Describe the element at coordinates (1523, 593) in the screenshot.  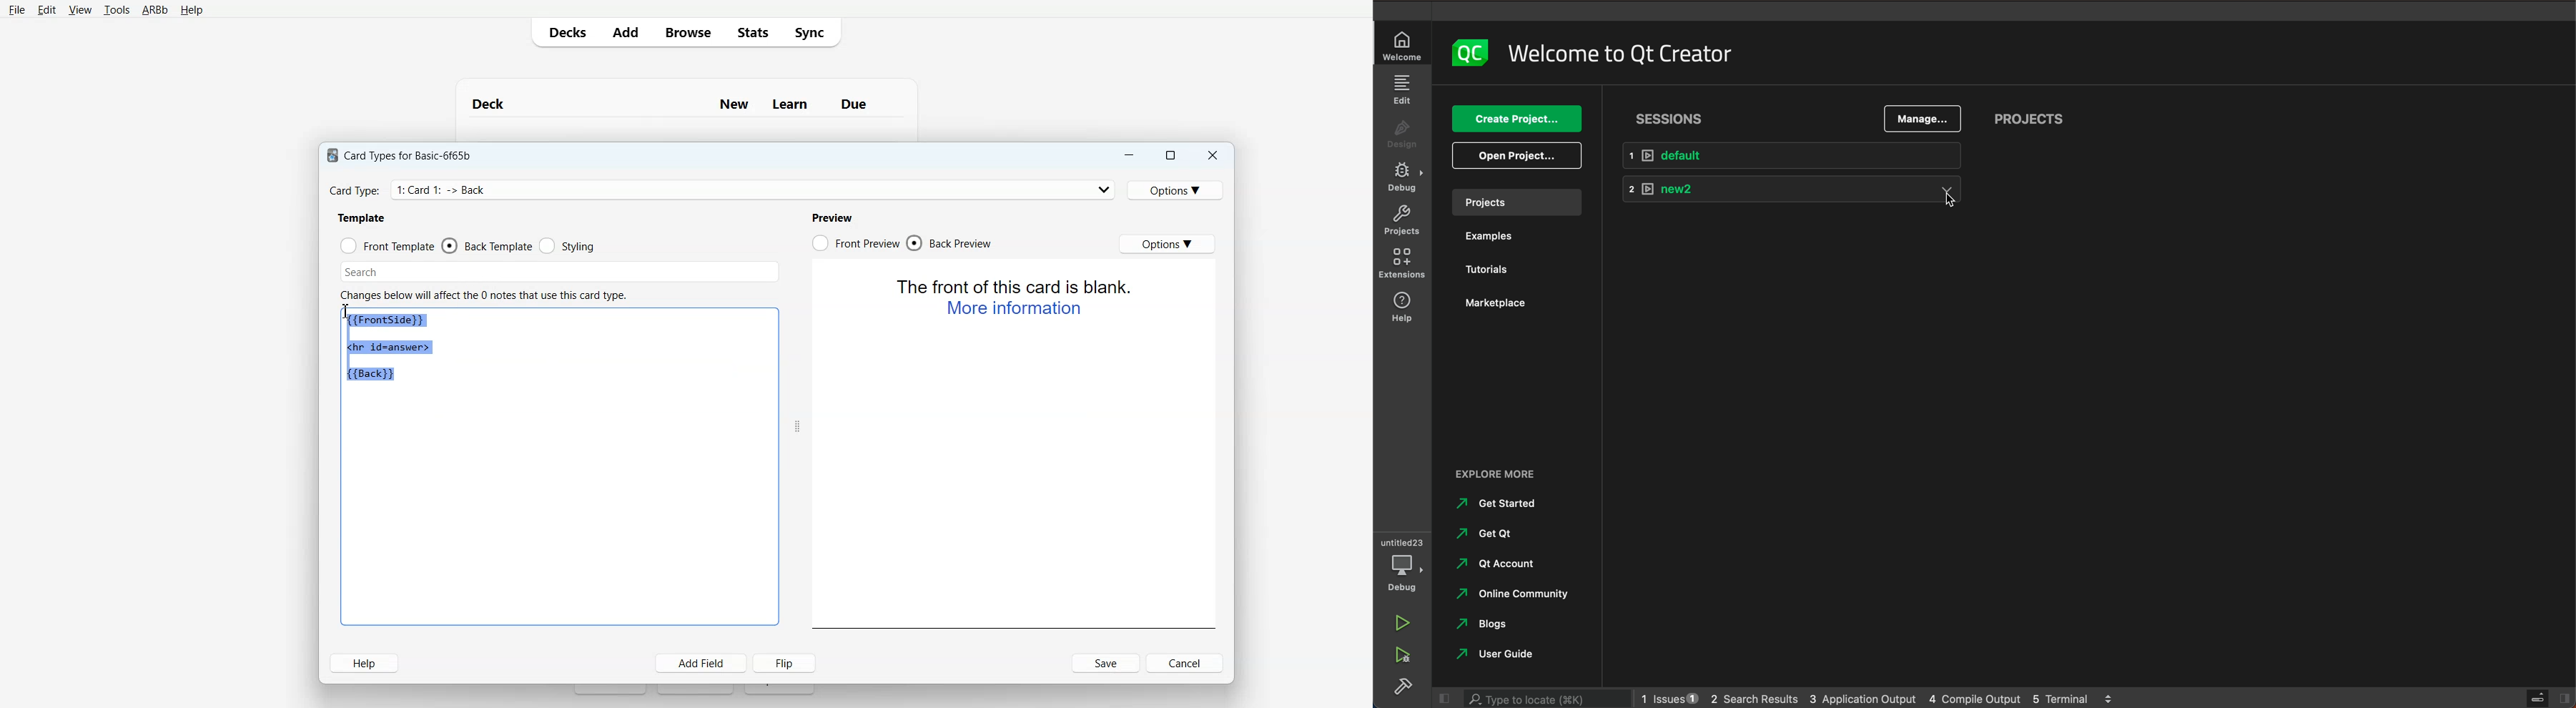
I see `online community` at that location.